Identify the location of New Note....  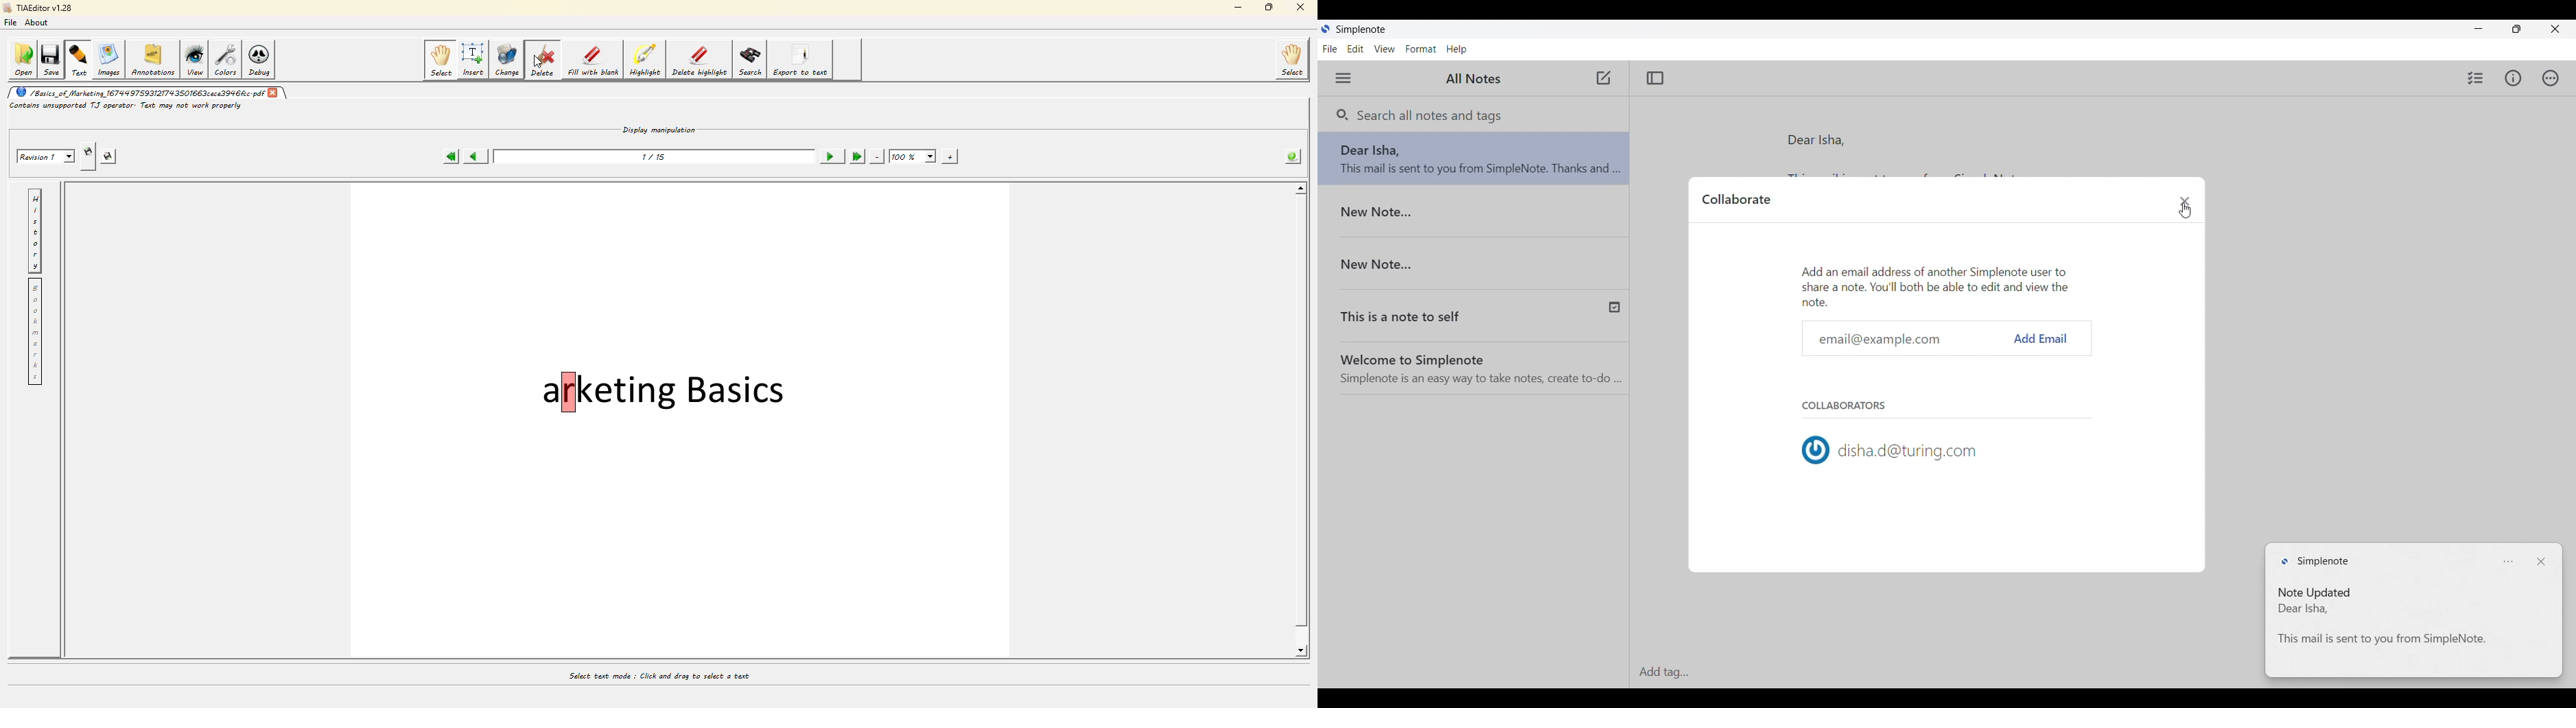
(1471, 214).